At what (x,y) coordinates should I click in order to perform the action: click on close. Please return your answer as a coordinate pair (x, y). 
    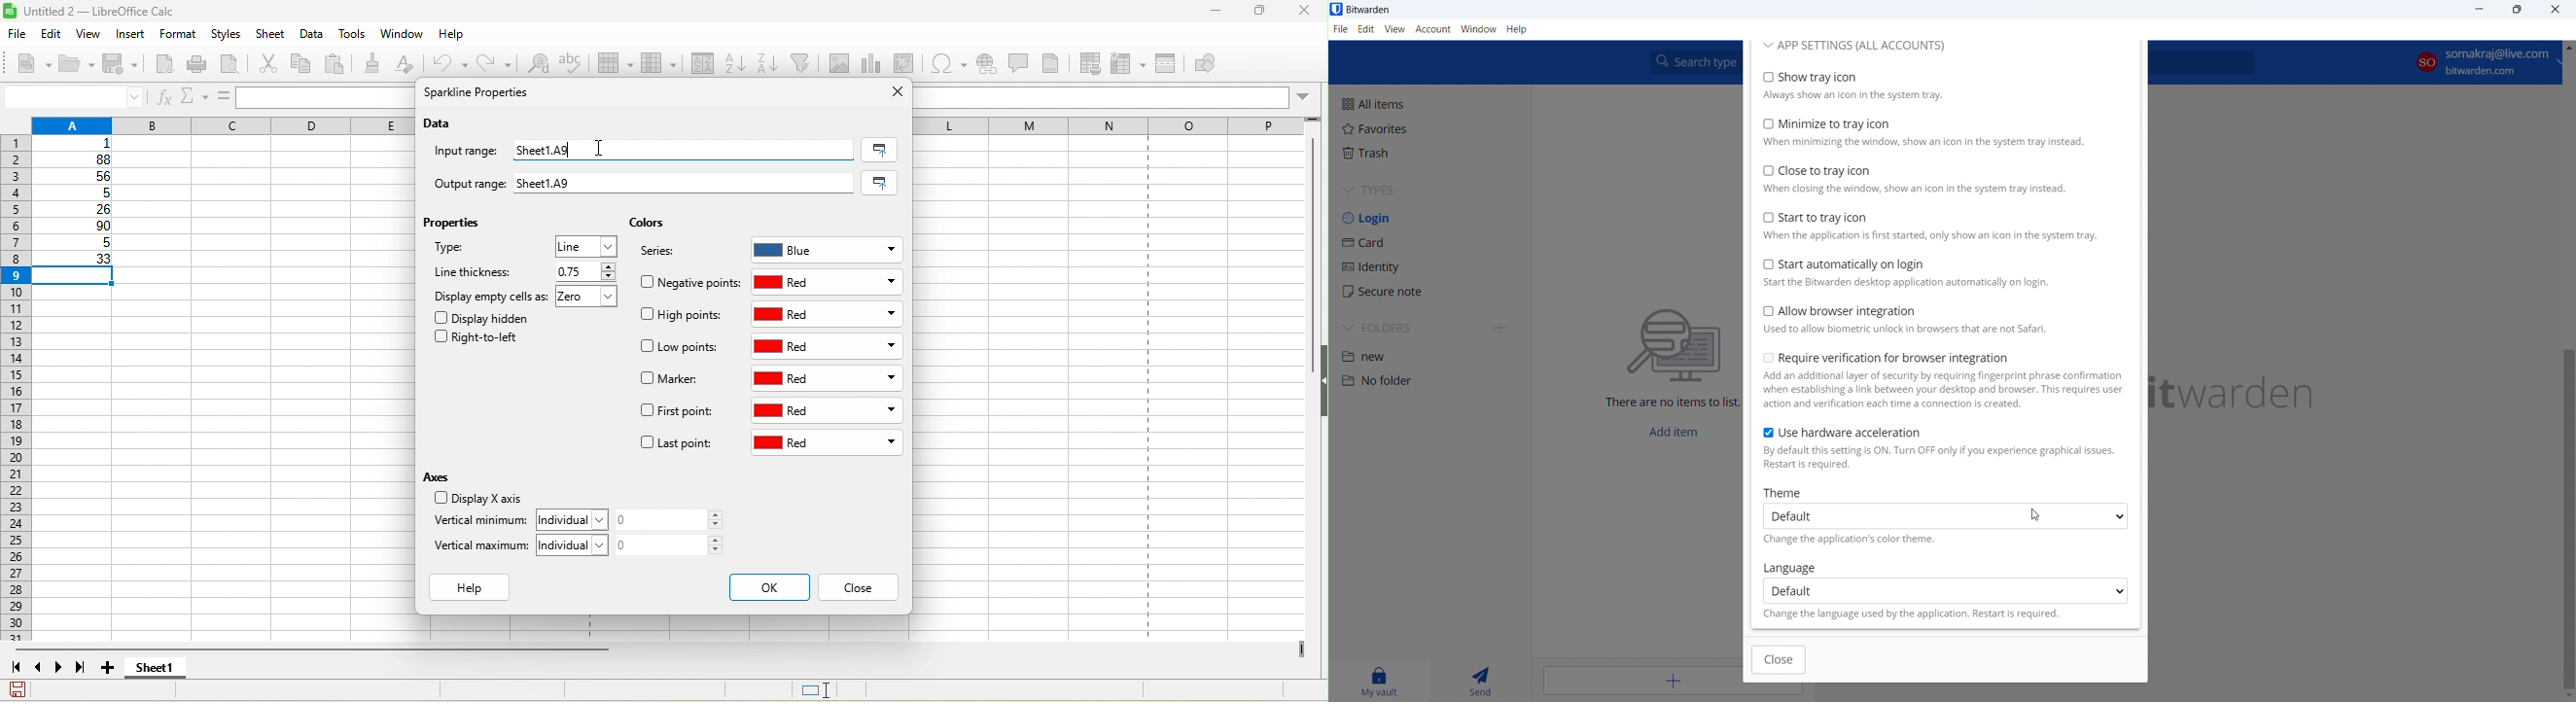
    Looking at the image, I should click on (892, 92).